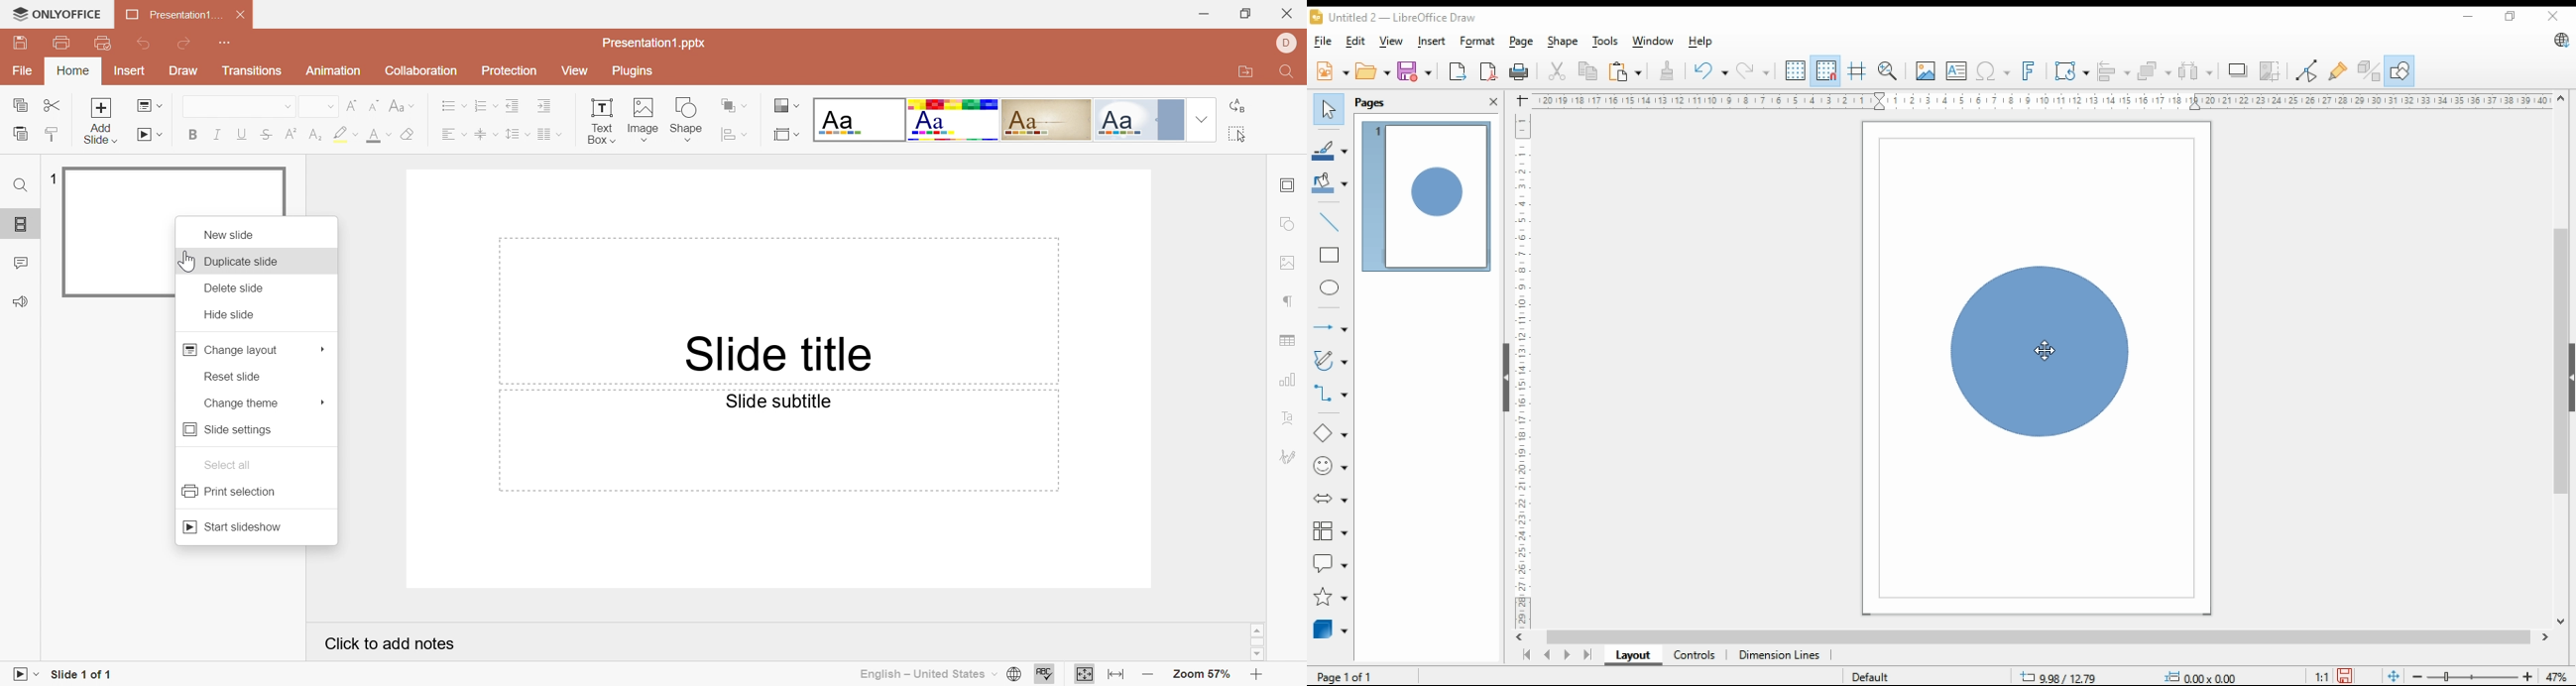  I want to click on Fit to slide, so click(1117, 678).